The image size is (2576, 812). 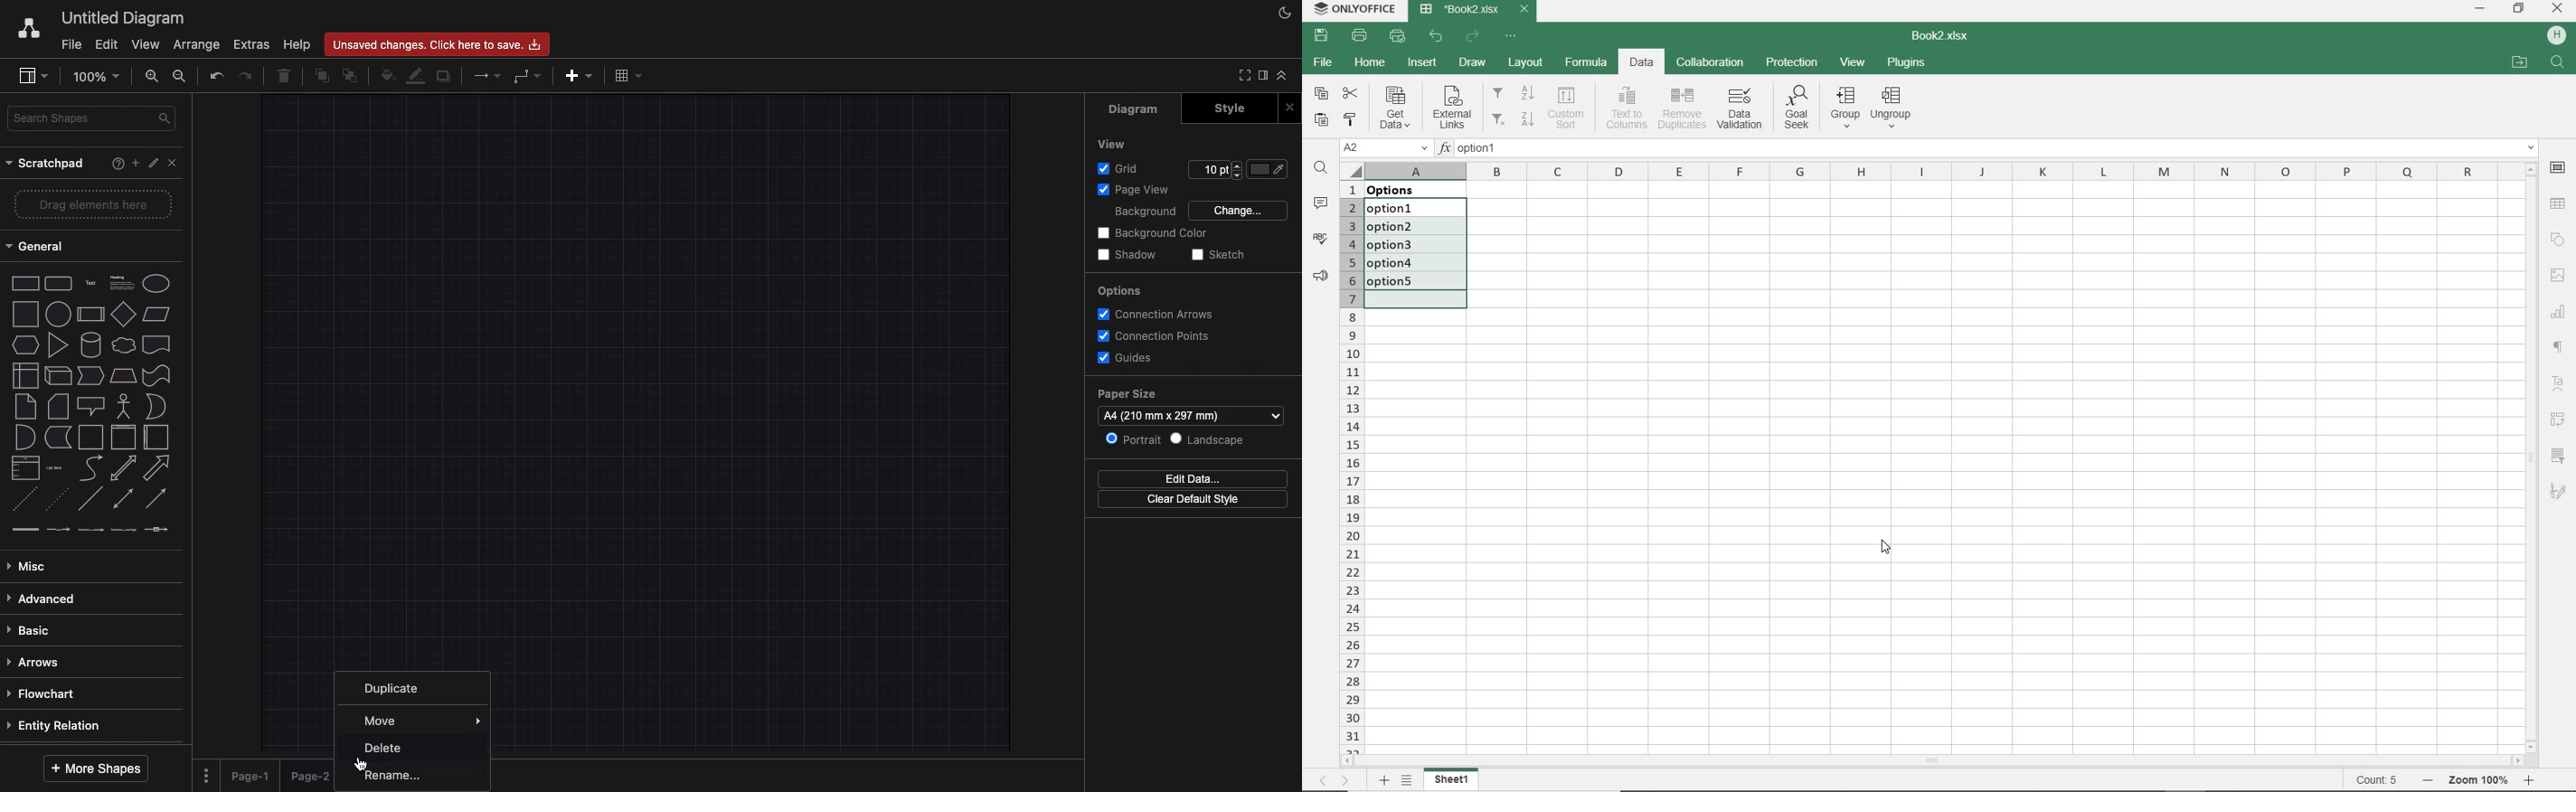 What do you see at coordinates (1243, 74) in the screenshot?
I see `Fullscreen` at bounding box center [1243, 74].